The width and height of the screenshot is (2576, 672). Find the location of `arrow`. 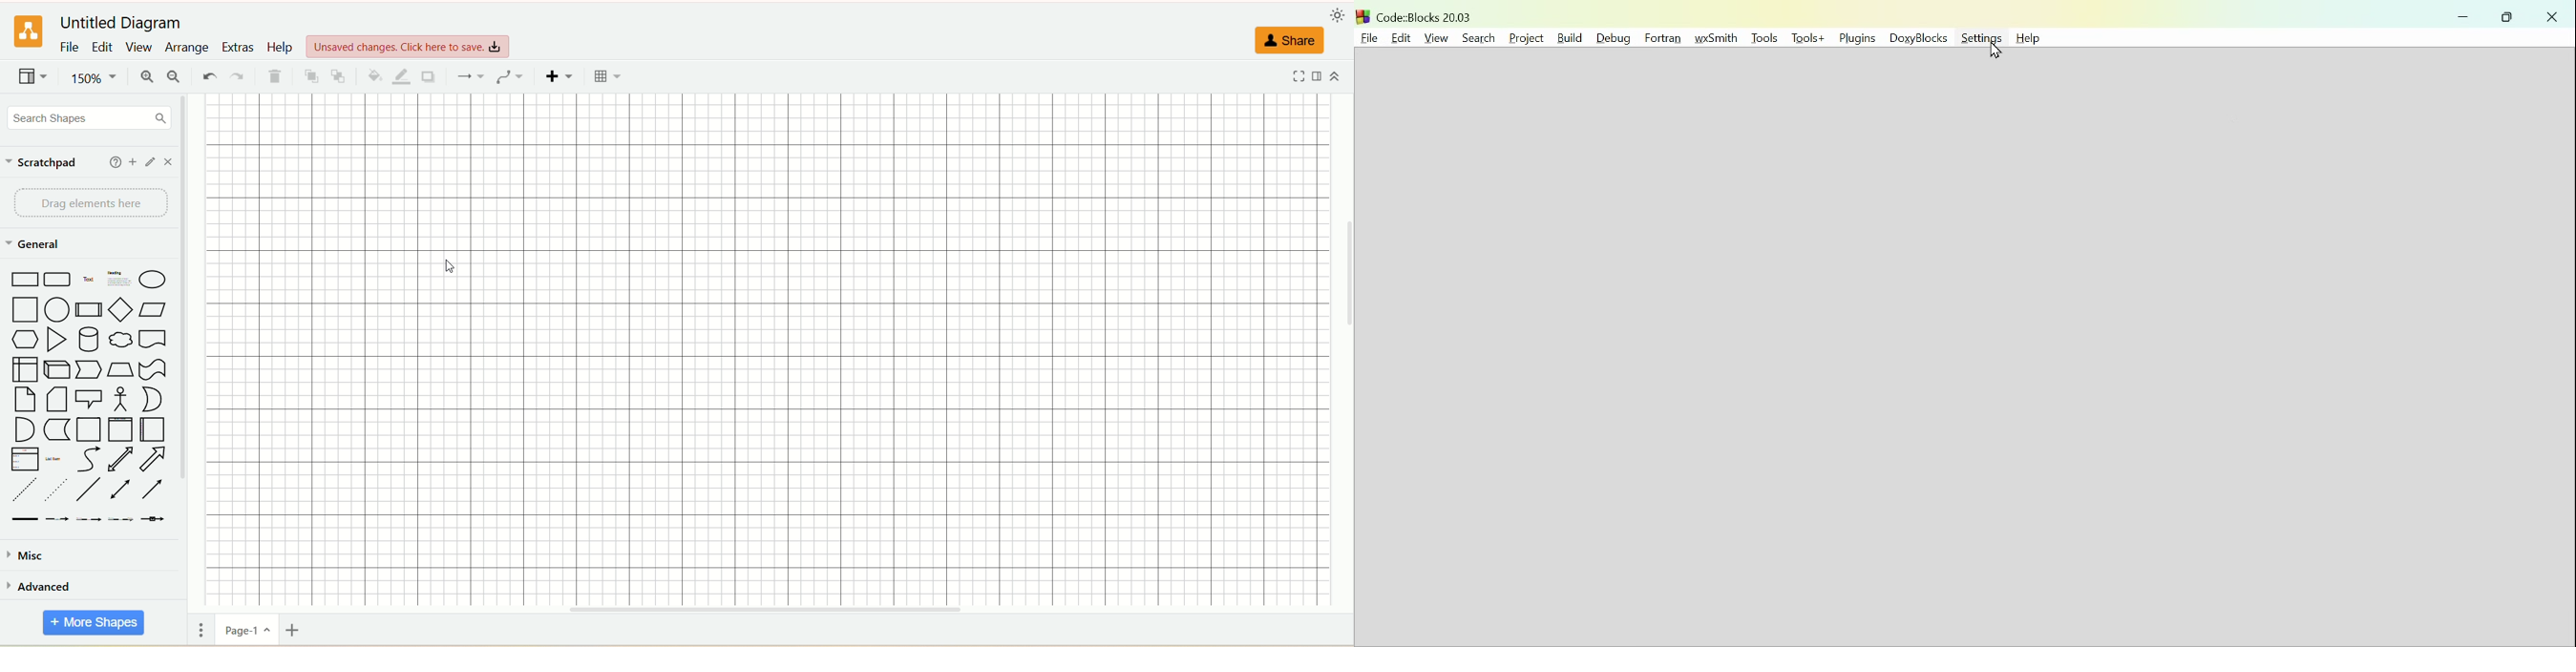

arrow is located at coordinates (154, 459).